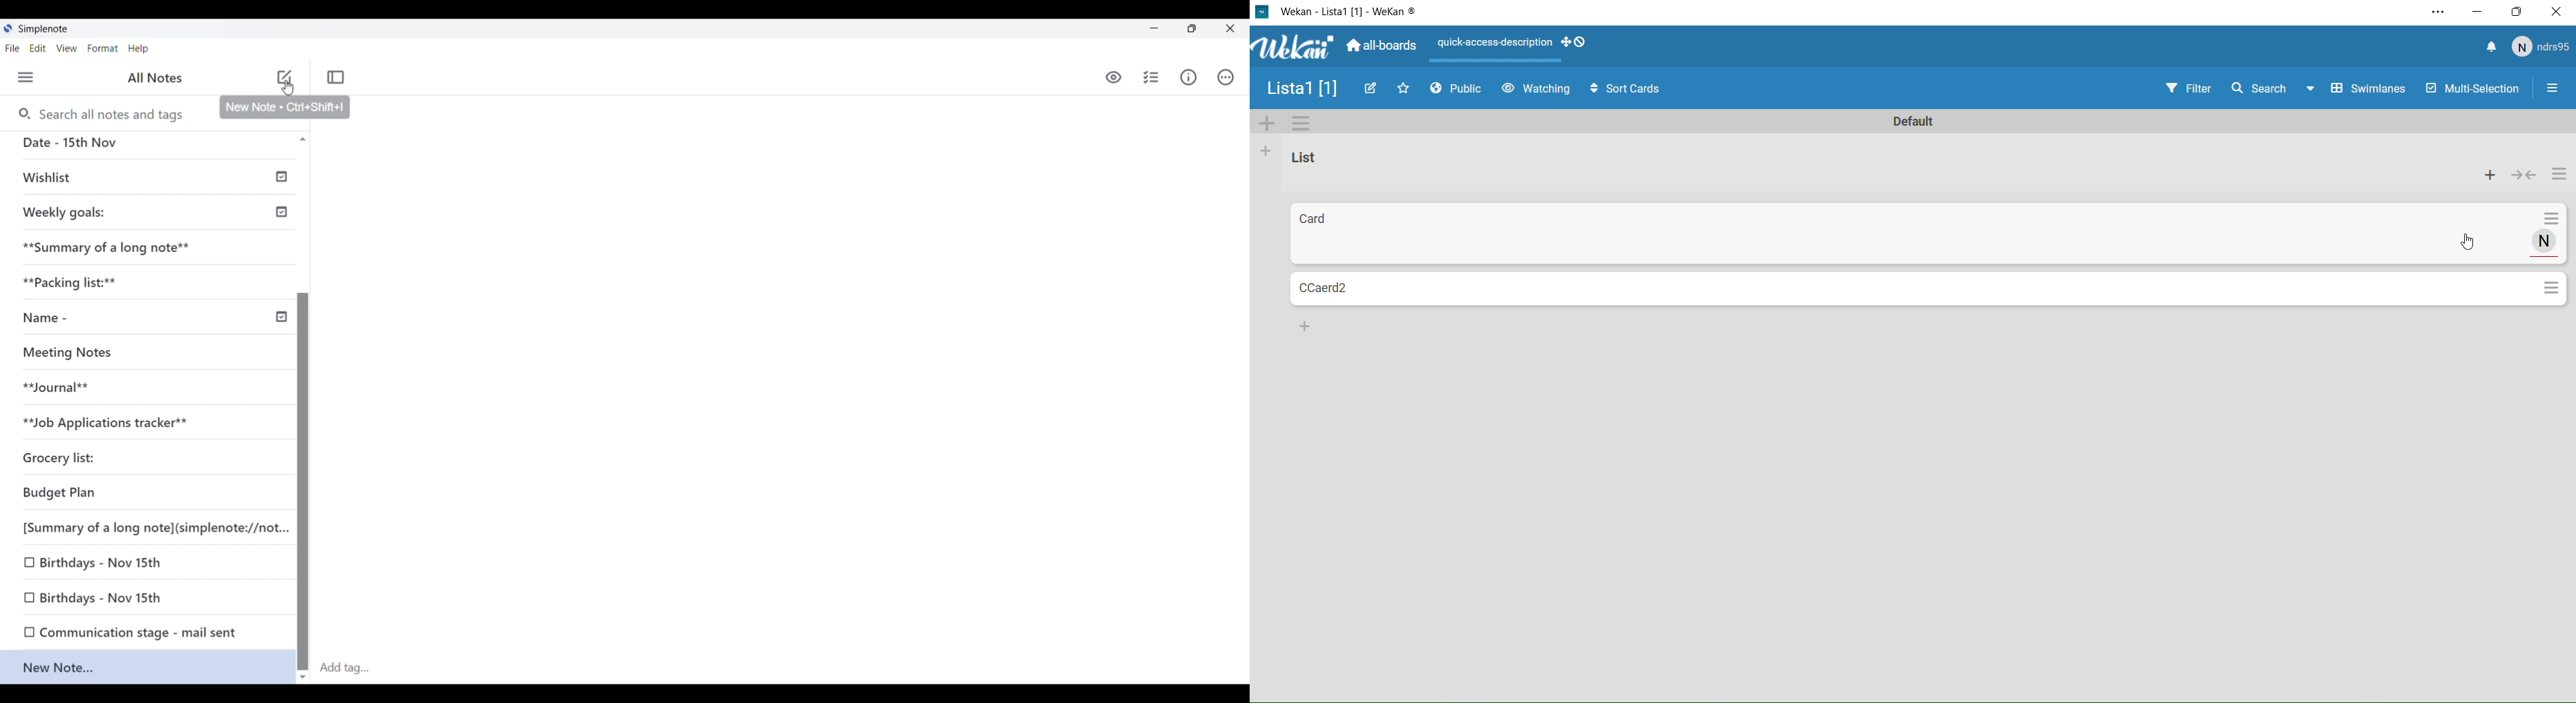  What do you see at coordinates (2518, 12) in the screenshot?
I see `Box` at bounding box center [2518, 12].